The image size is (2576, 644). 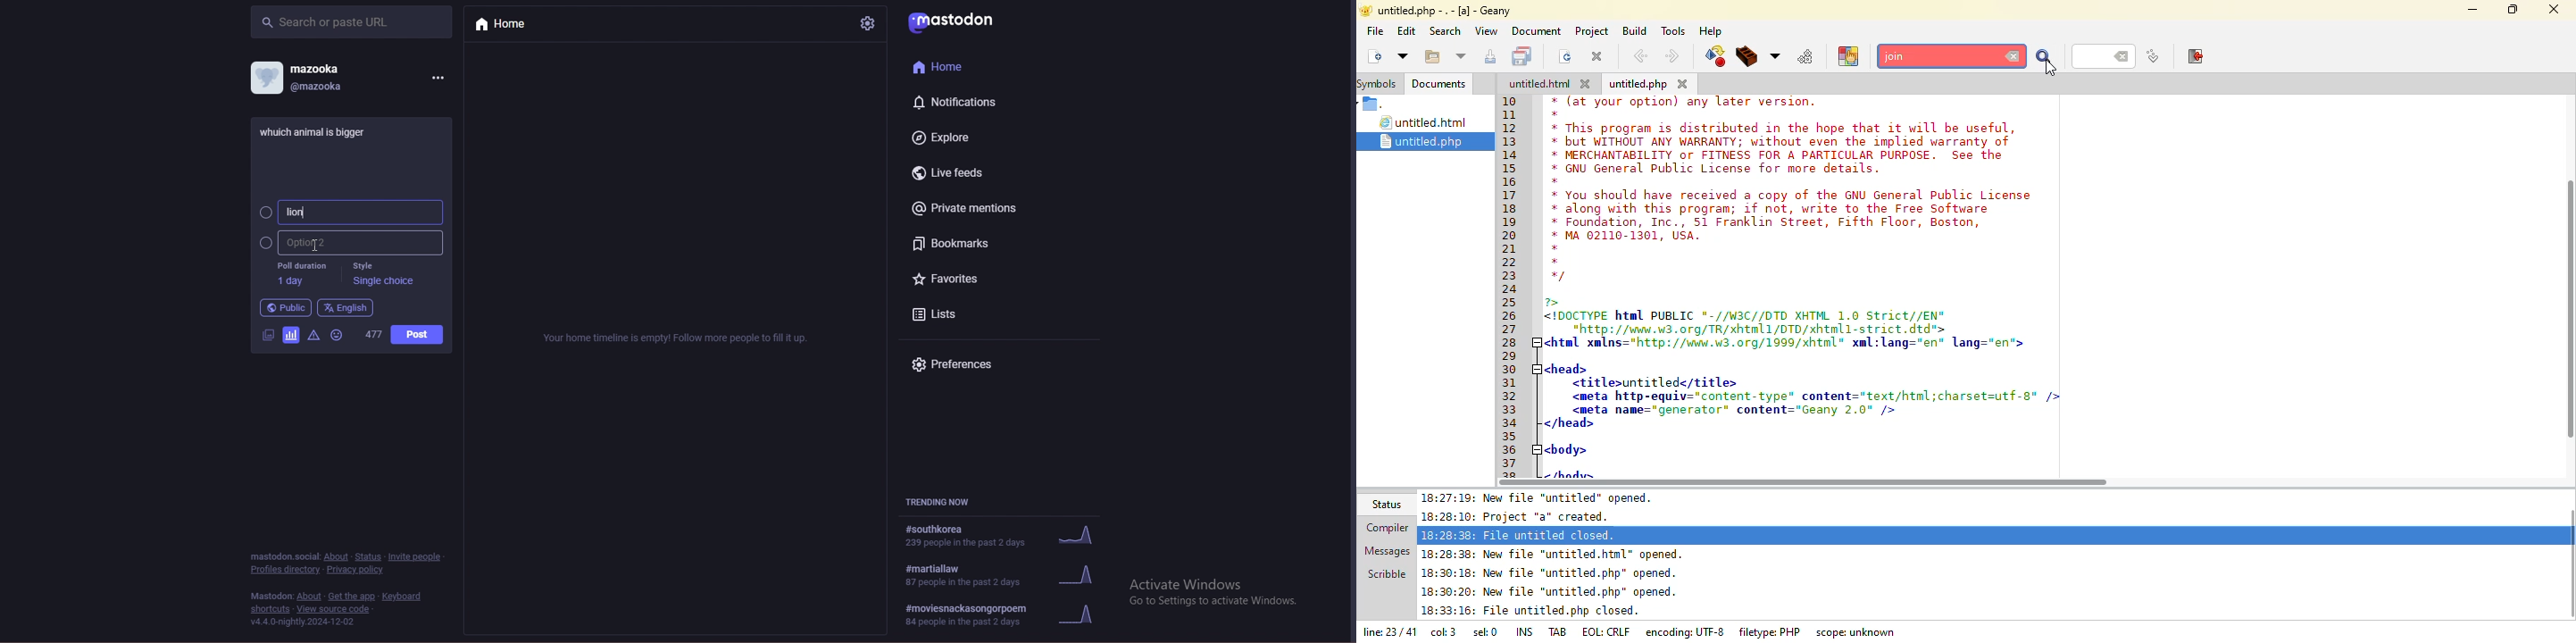 I want to click on #moviesnackasongorpoem, so click(x=1007, y=615).